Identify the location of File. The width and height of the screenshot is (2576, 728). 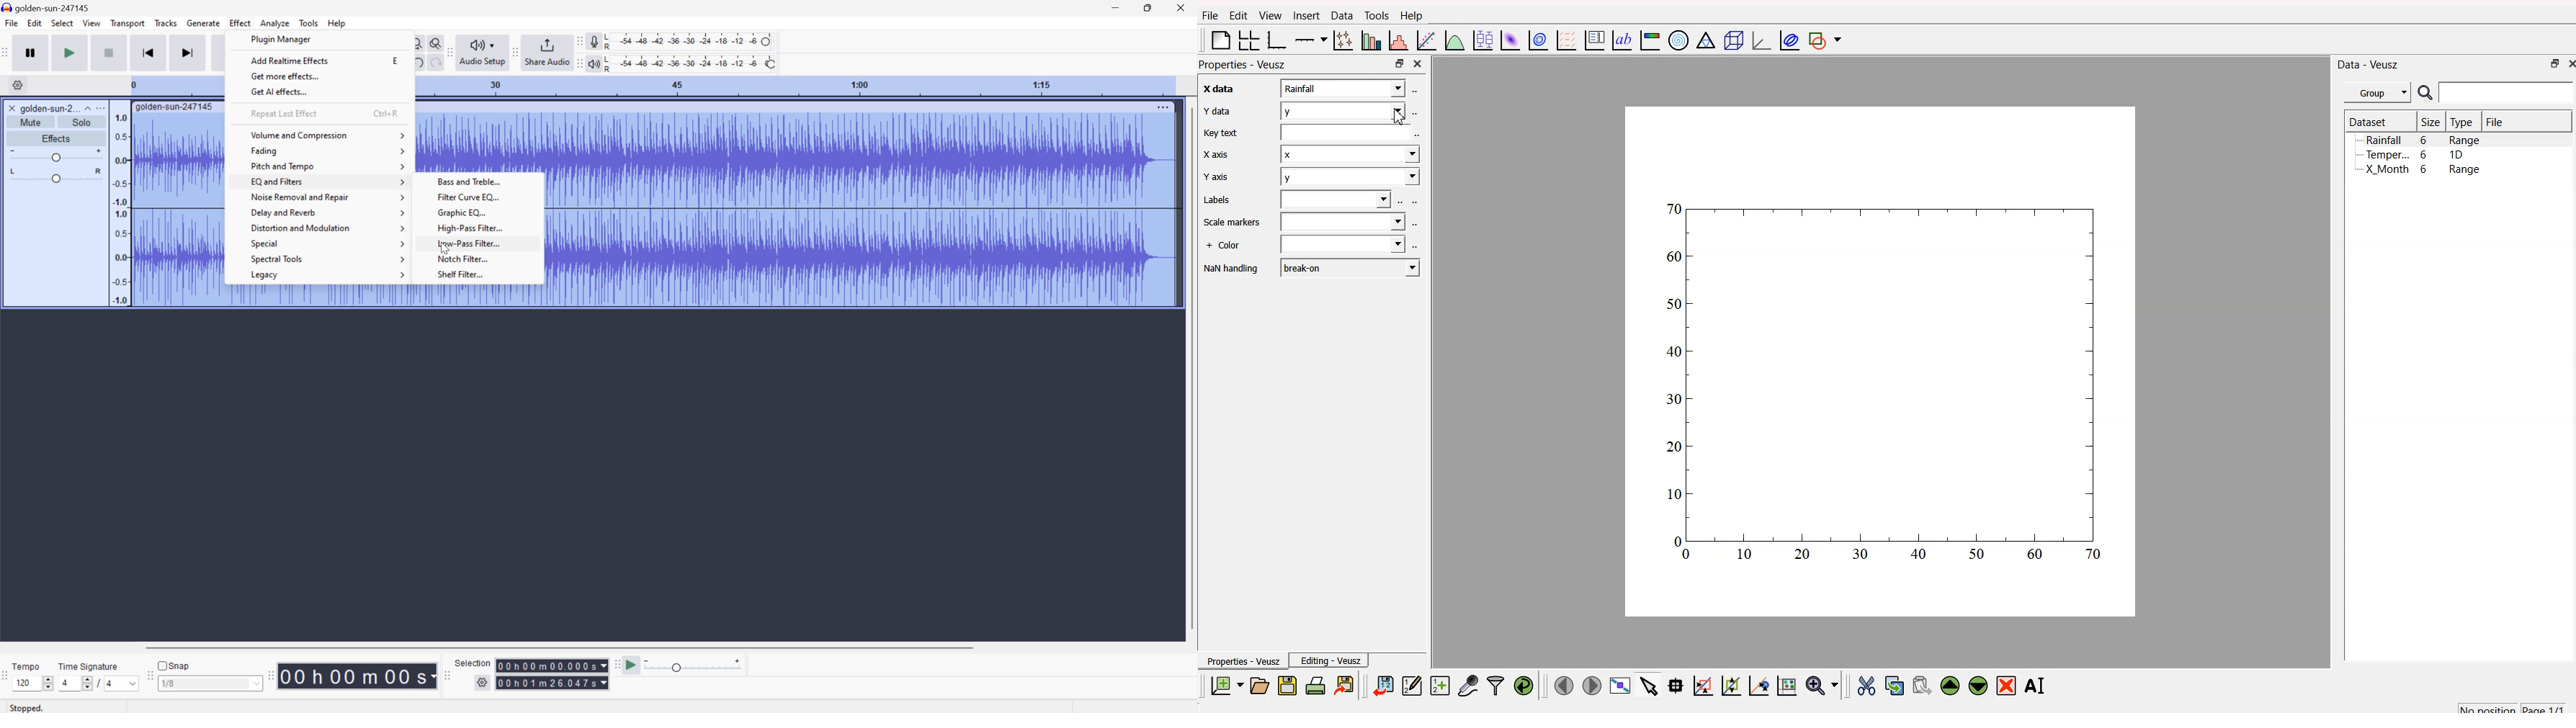
(2496, 122).